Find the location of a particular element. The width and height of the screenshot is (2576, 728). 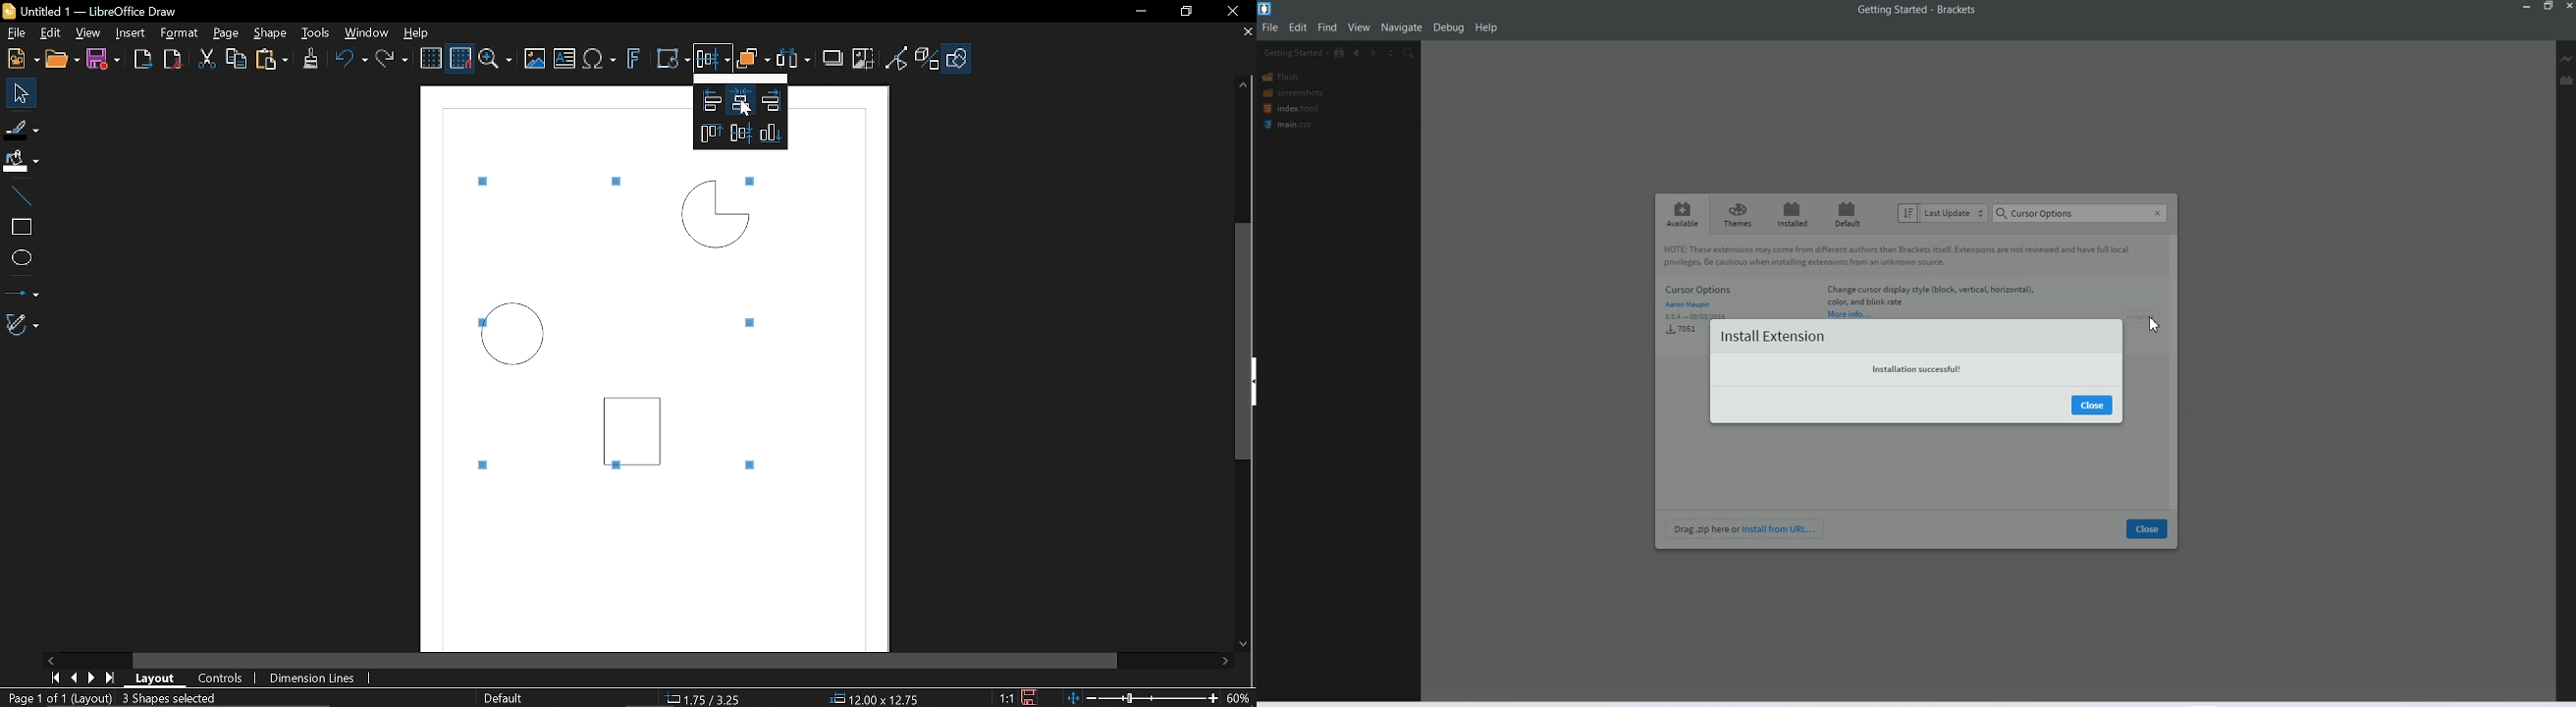

Fill line is located at coordinates (22, 128).